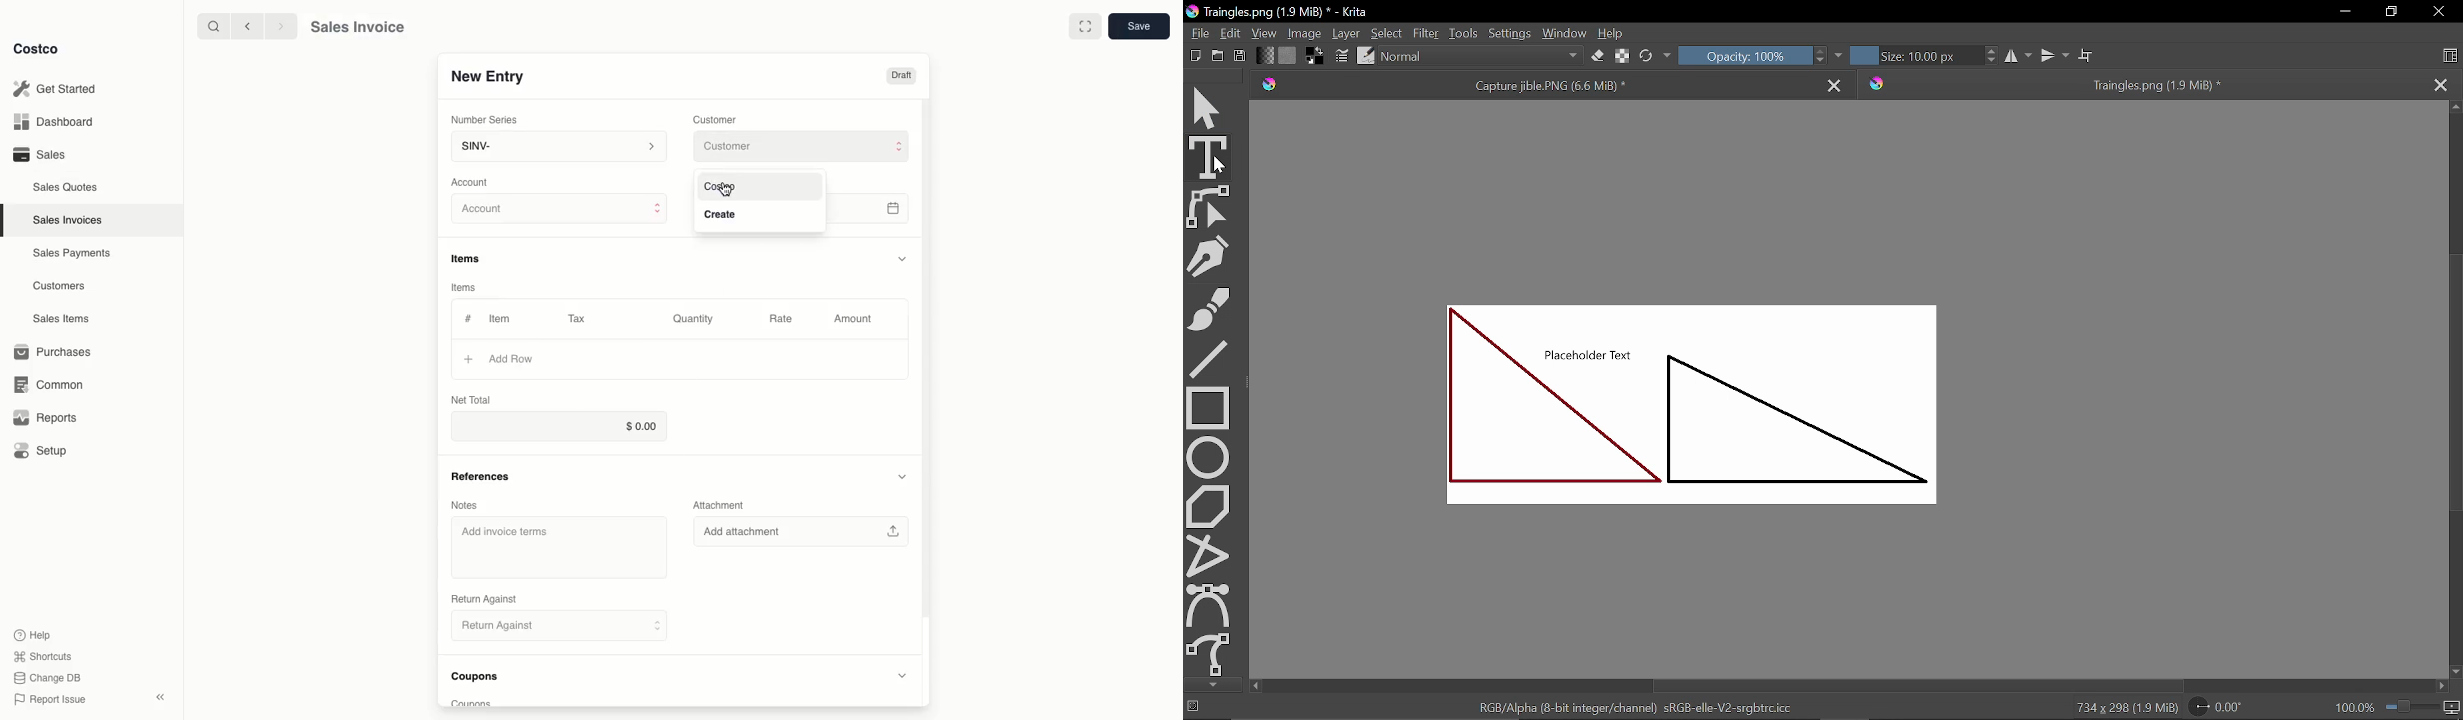 The width and height of the screenshot is (2464, 728). I want to click on ‘Return Against, so click(482, 599).